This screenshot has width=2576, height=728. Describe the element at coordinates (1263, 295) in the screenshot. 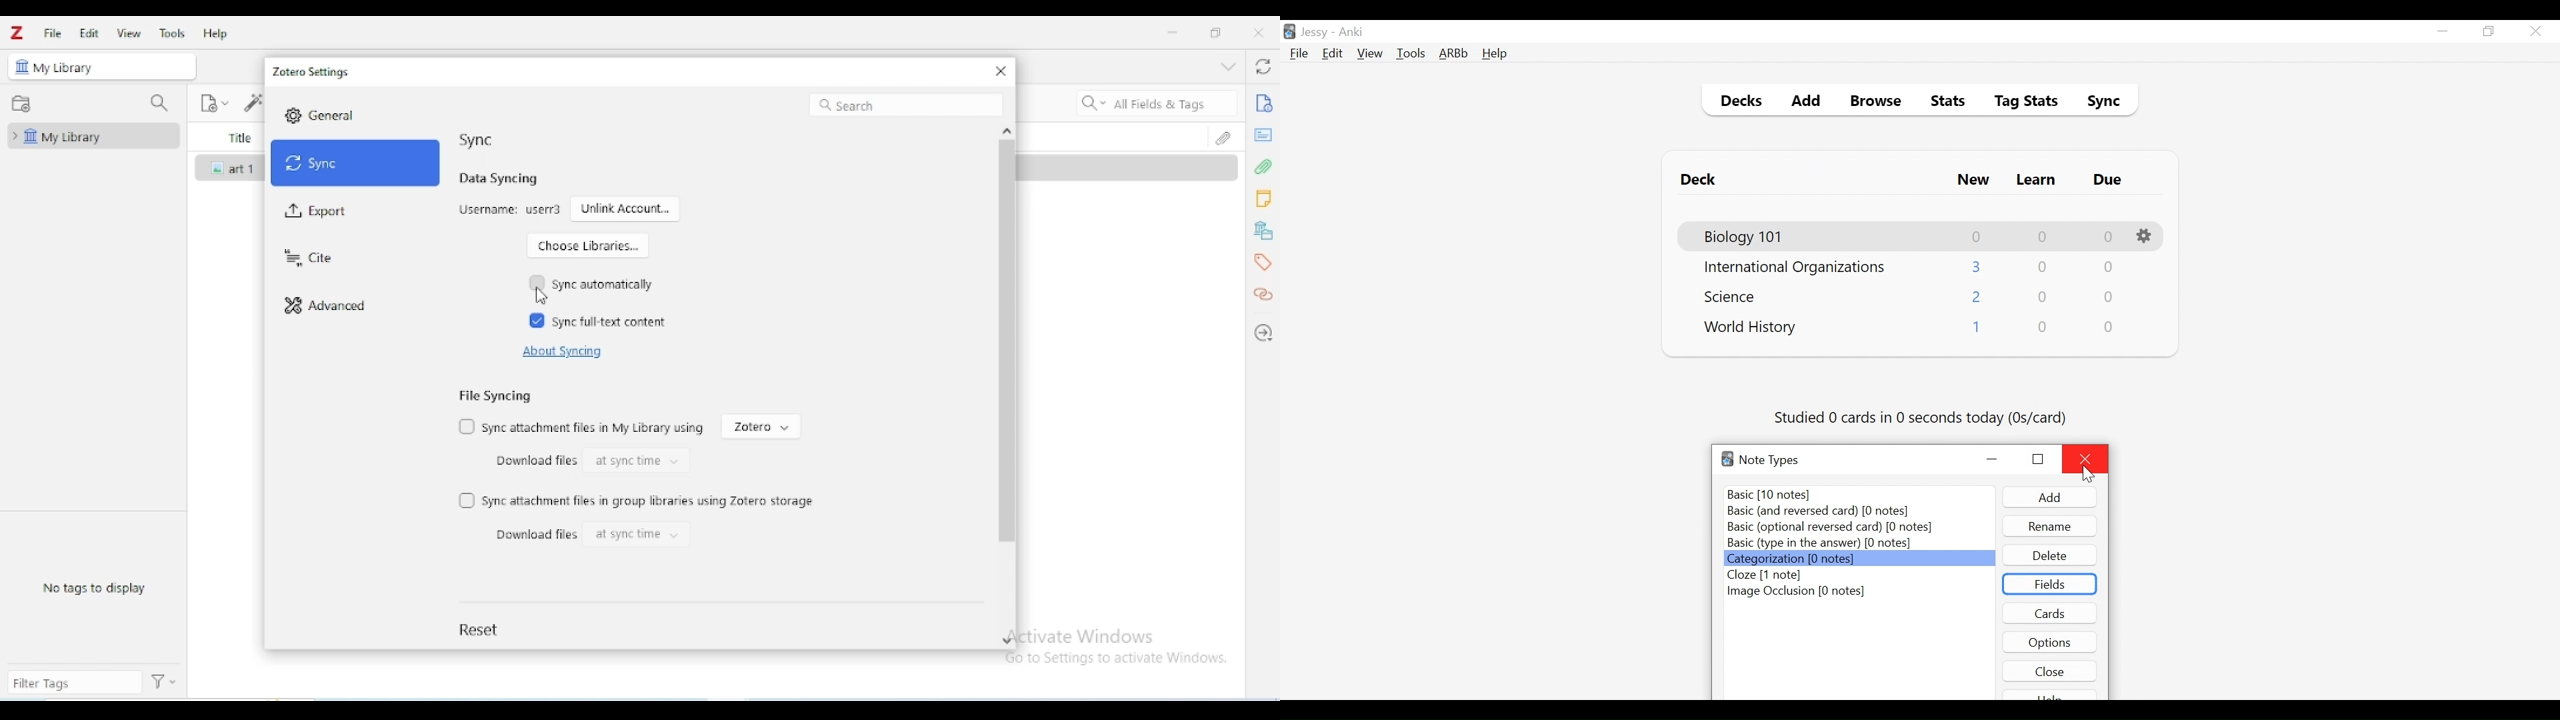

I see `related` at that location.